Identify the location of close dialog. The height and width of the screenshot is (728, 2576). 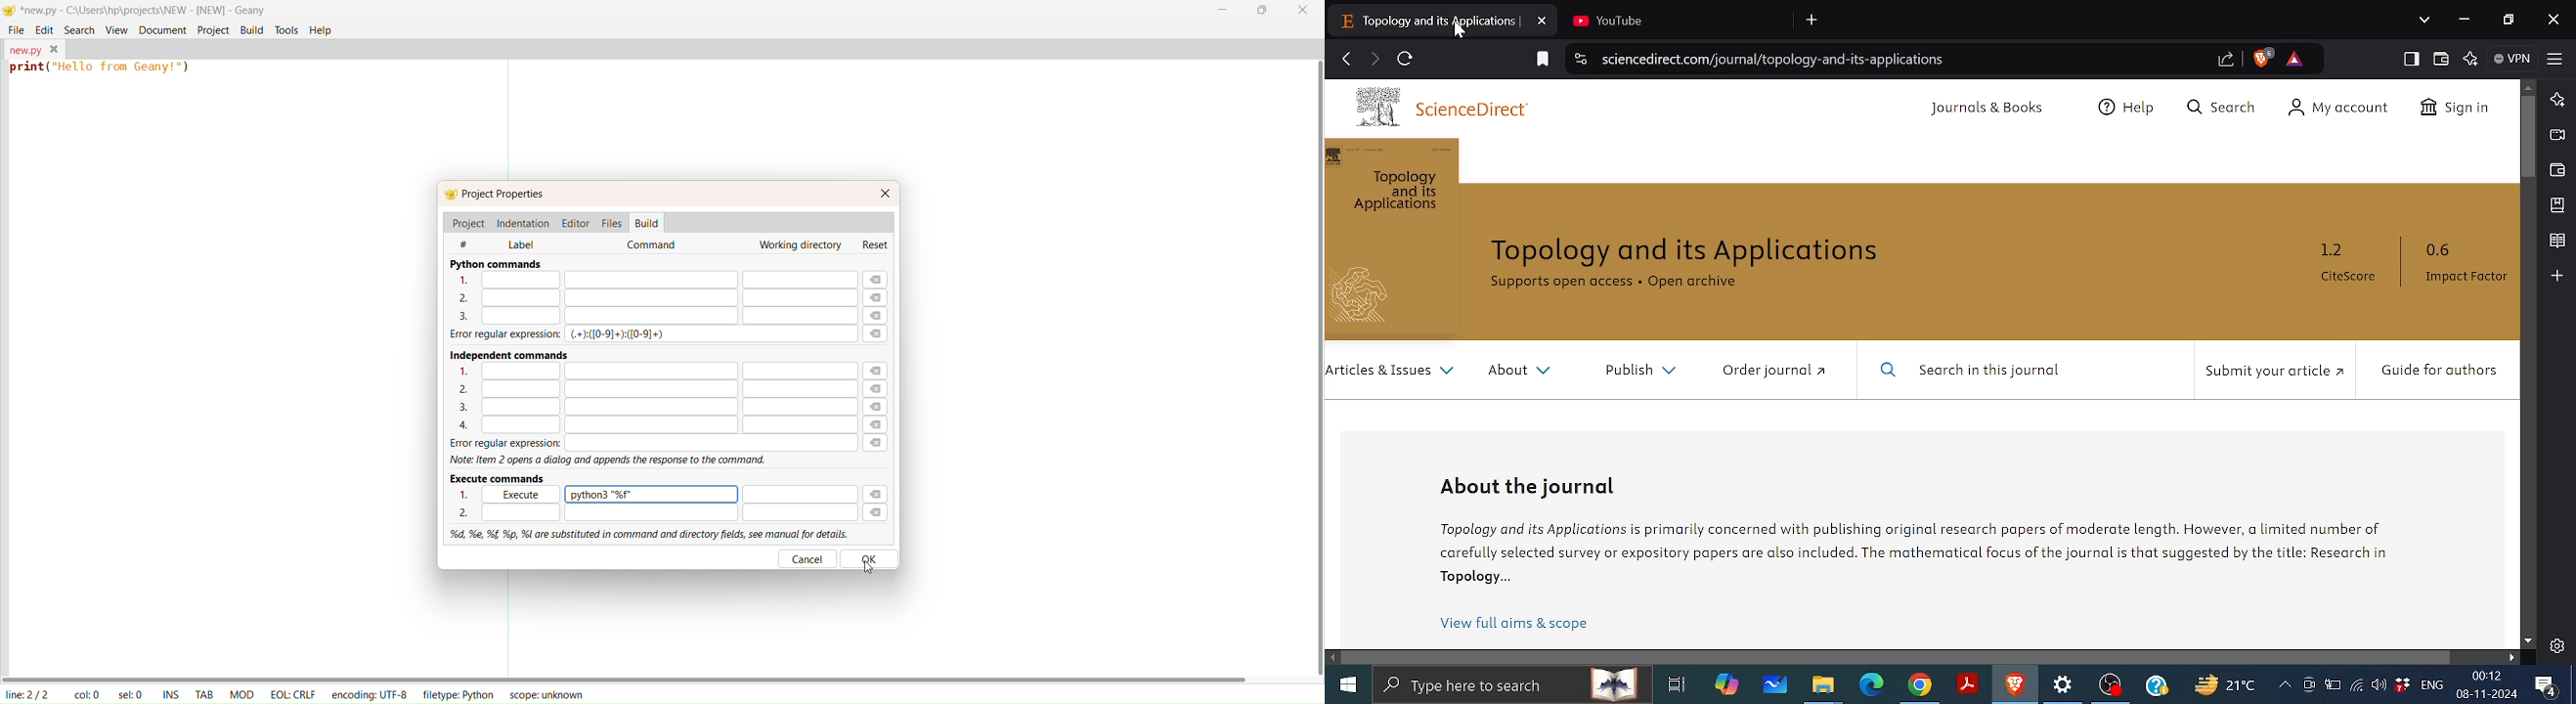
(886, 193).